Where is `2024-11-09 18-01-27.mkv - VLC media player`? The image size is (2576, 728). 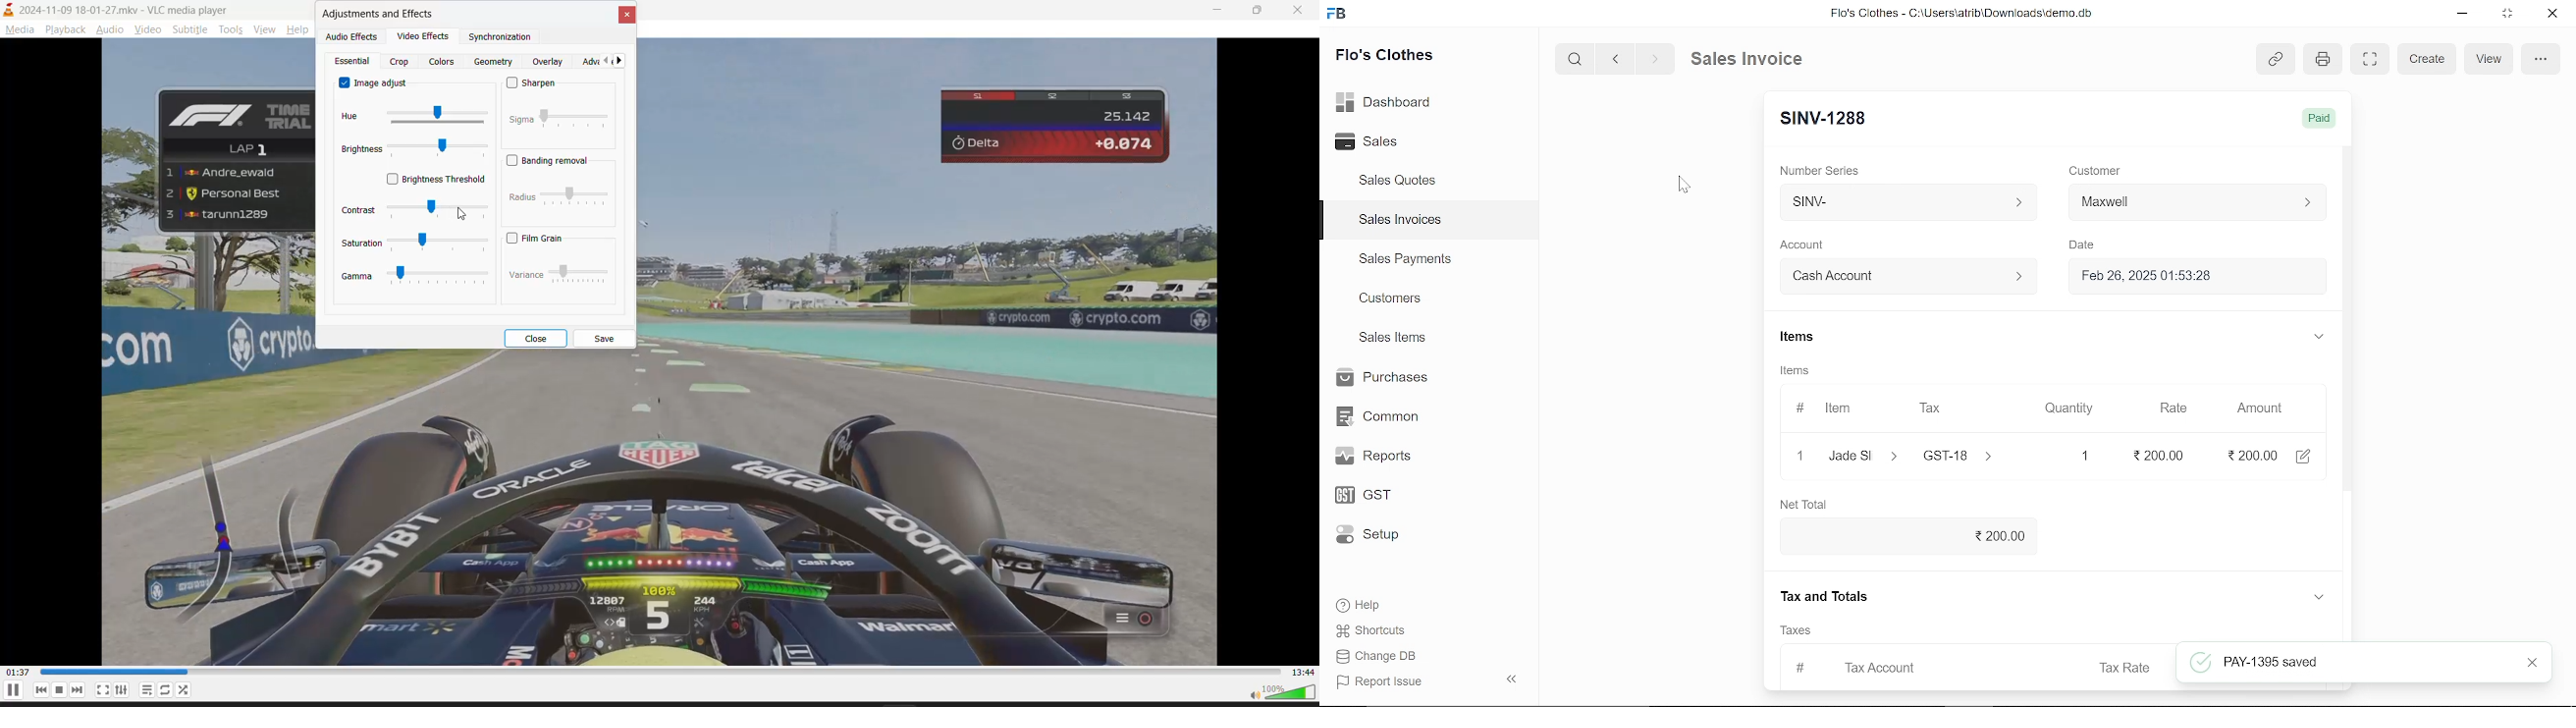 2024-11-09 18-01-27.mkv - VLC media player is located at coordinates (121, 10).